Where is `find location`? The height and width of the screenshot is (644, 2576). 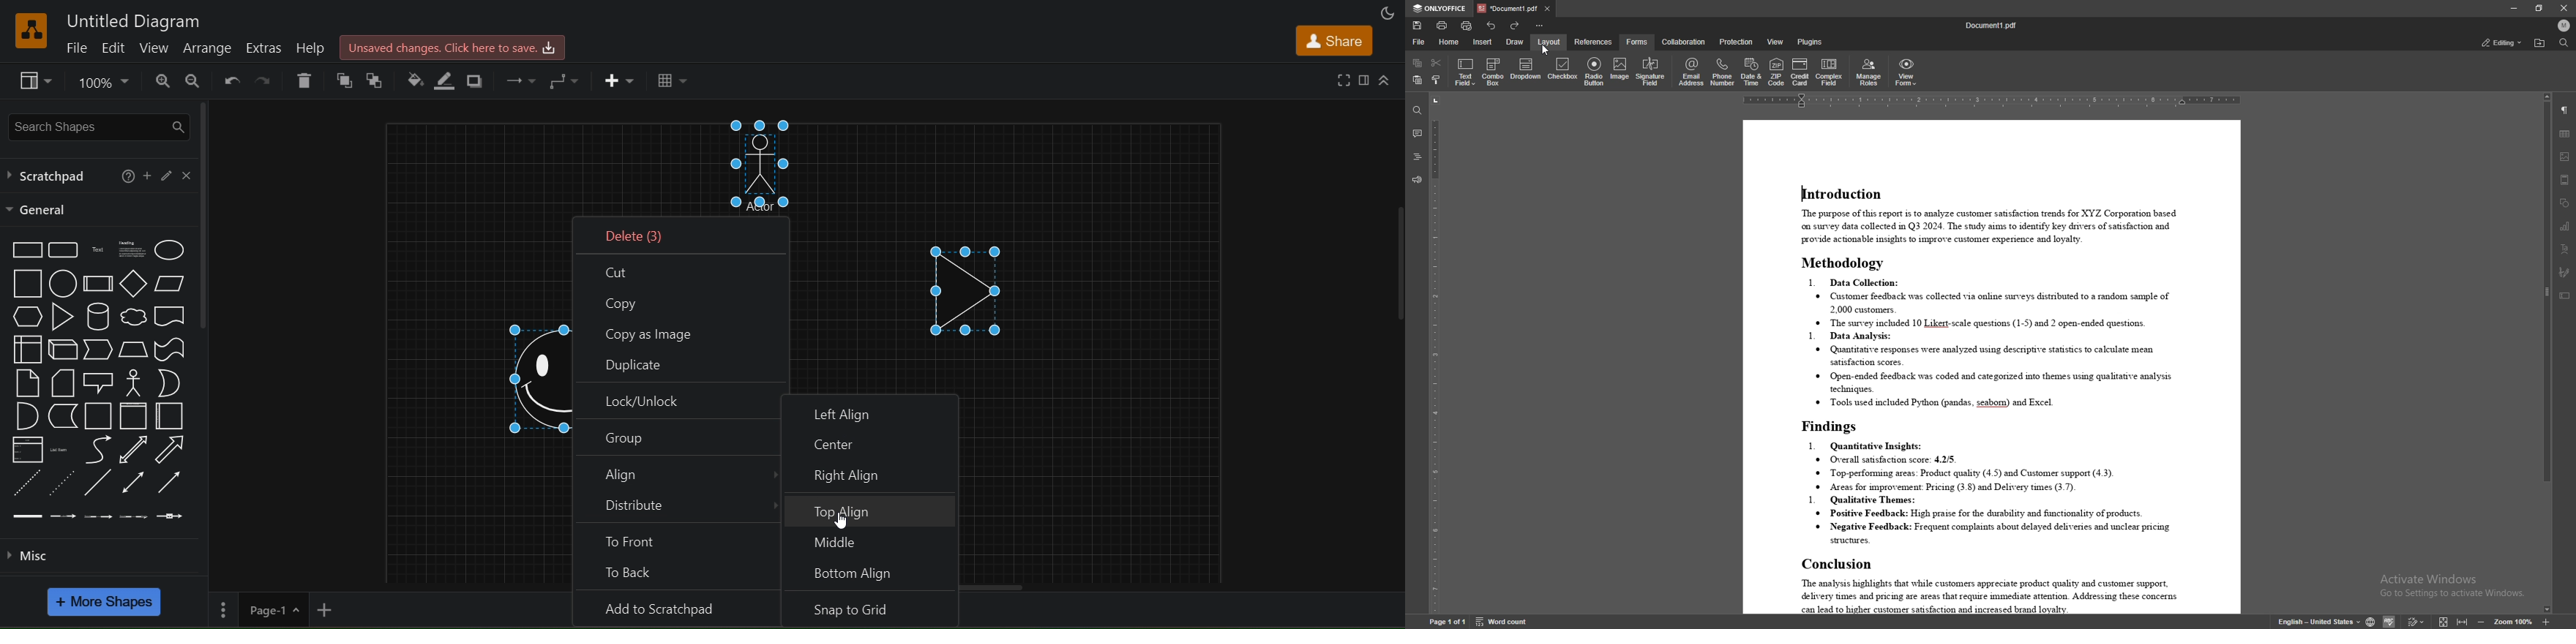 find location is located at coordinates (2541, 43).